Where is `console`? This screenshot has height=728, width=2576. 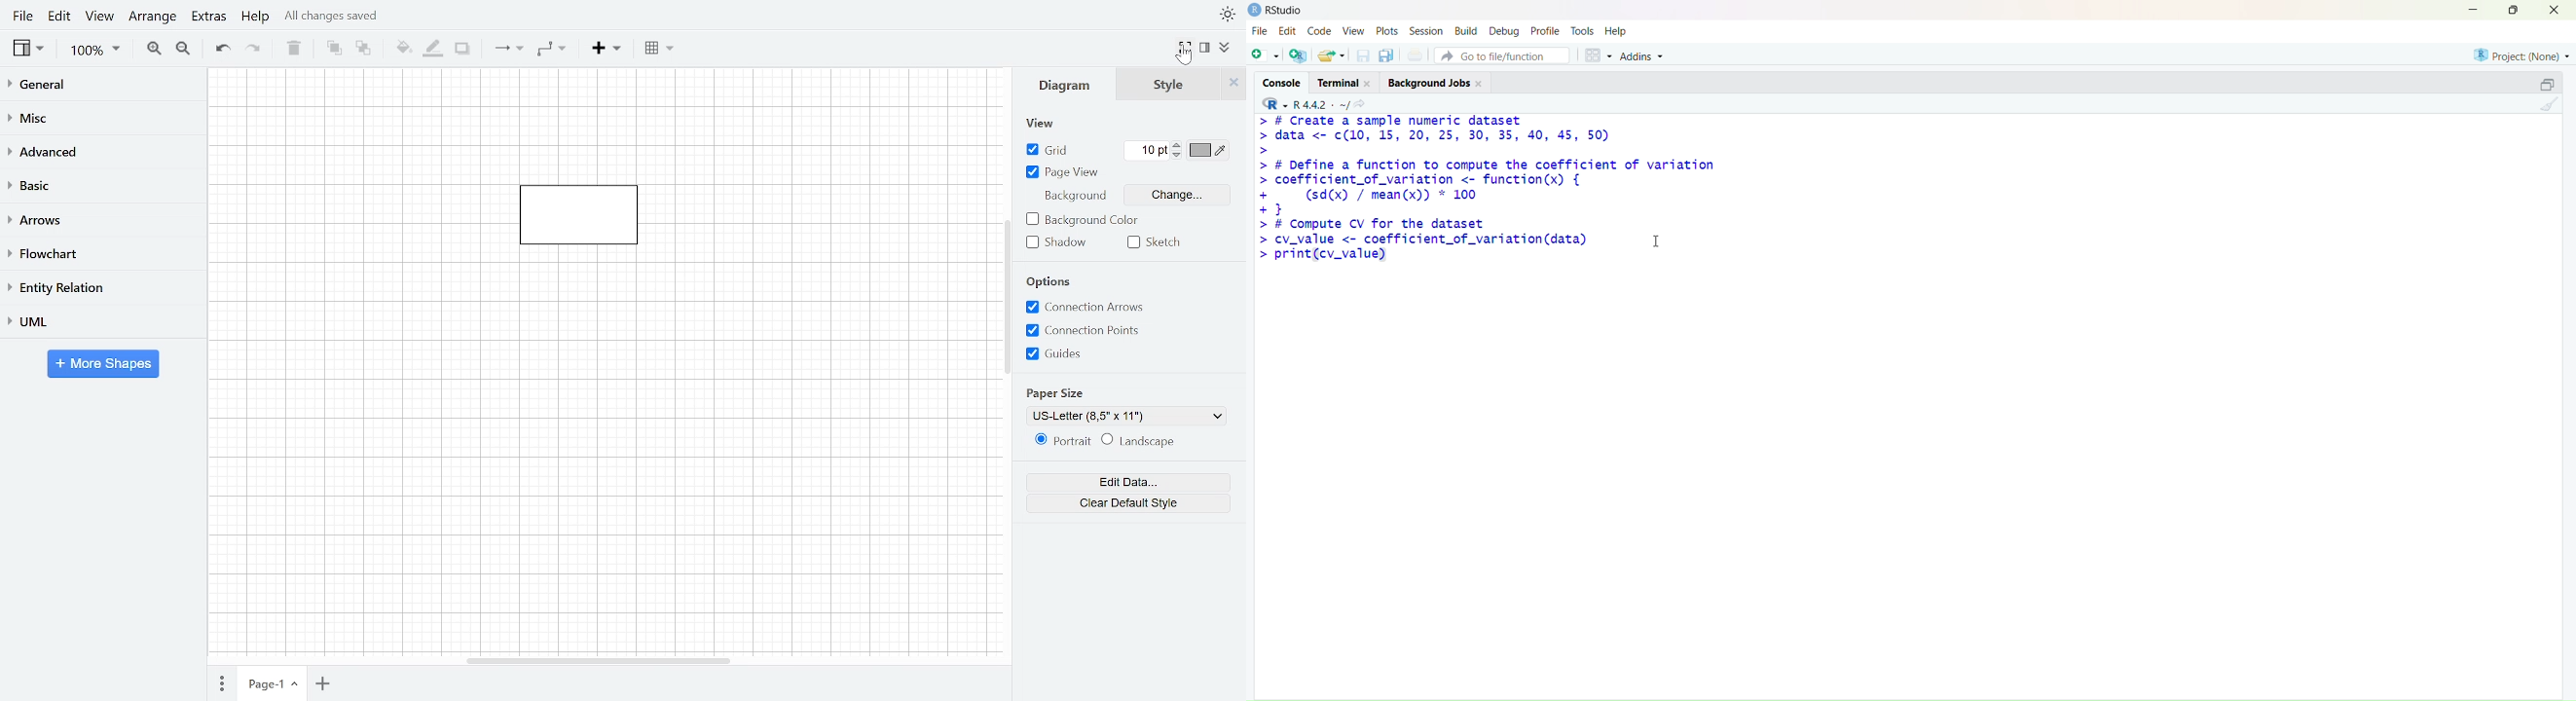 console is located at coordinates (1283, 82).